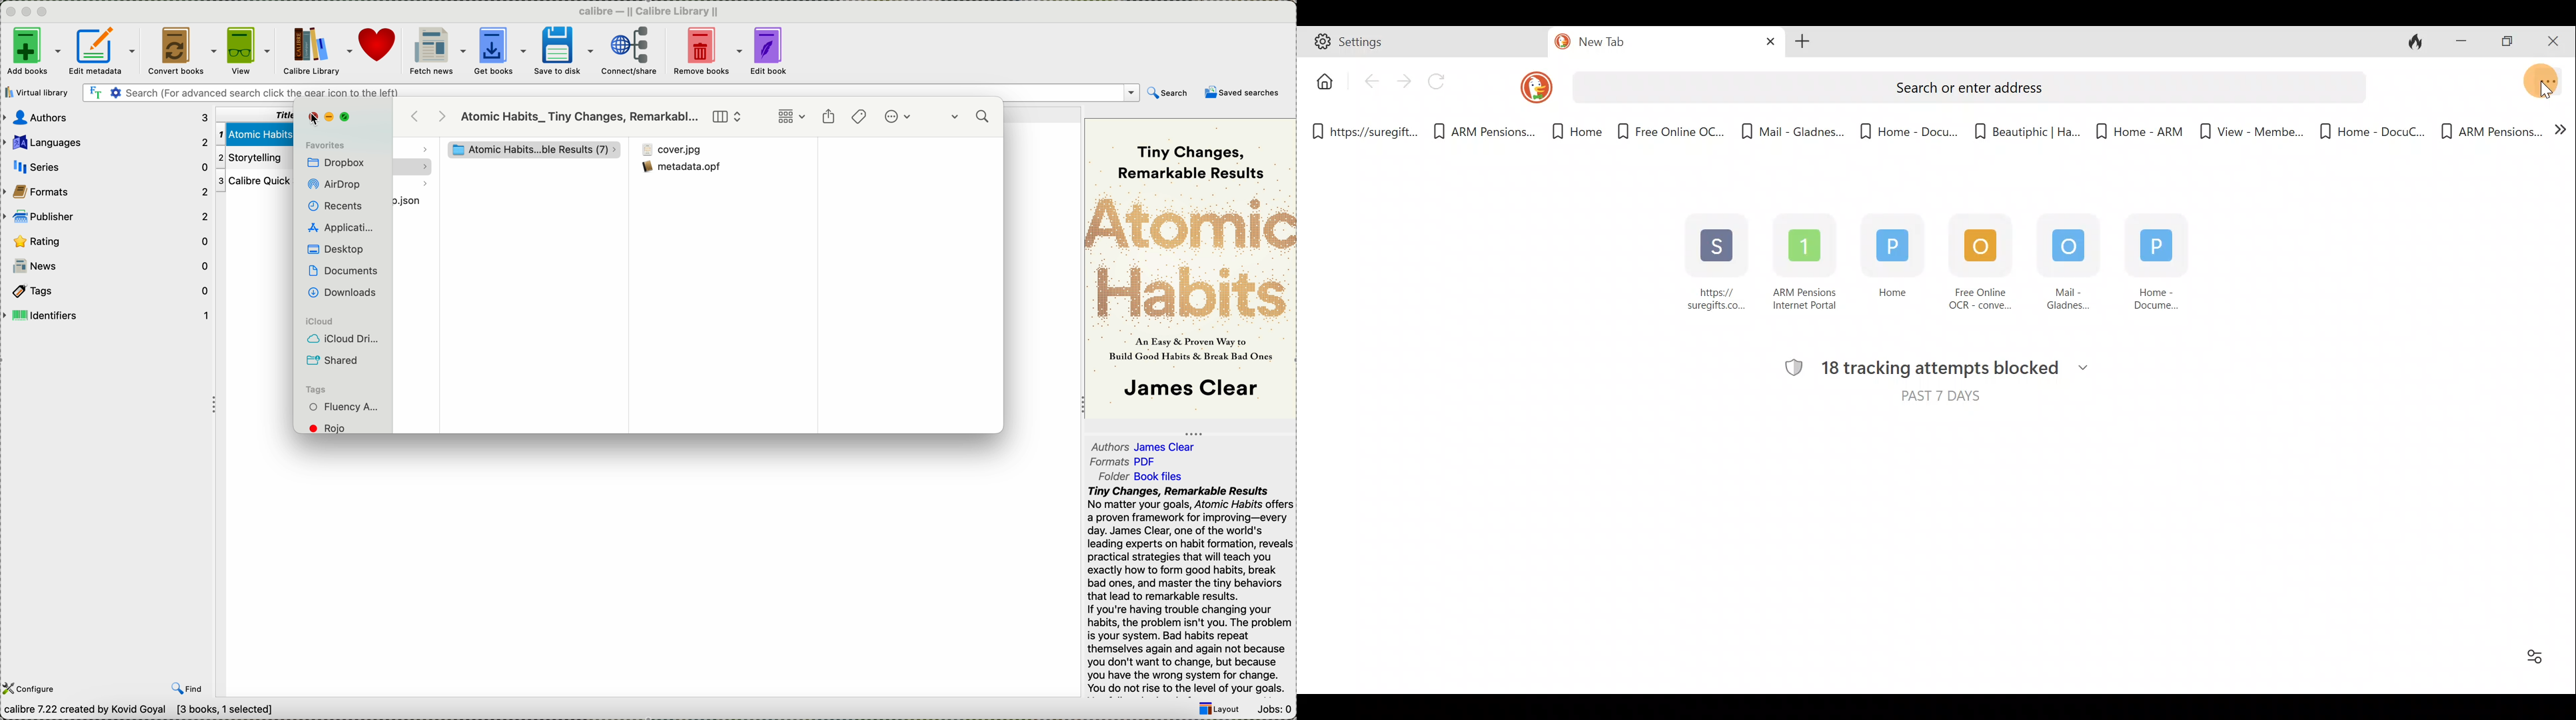  Describe the element at coordinates (973, 118) in the screenshot. I see `search` at that location.